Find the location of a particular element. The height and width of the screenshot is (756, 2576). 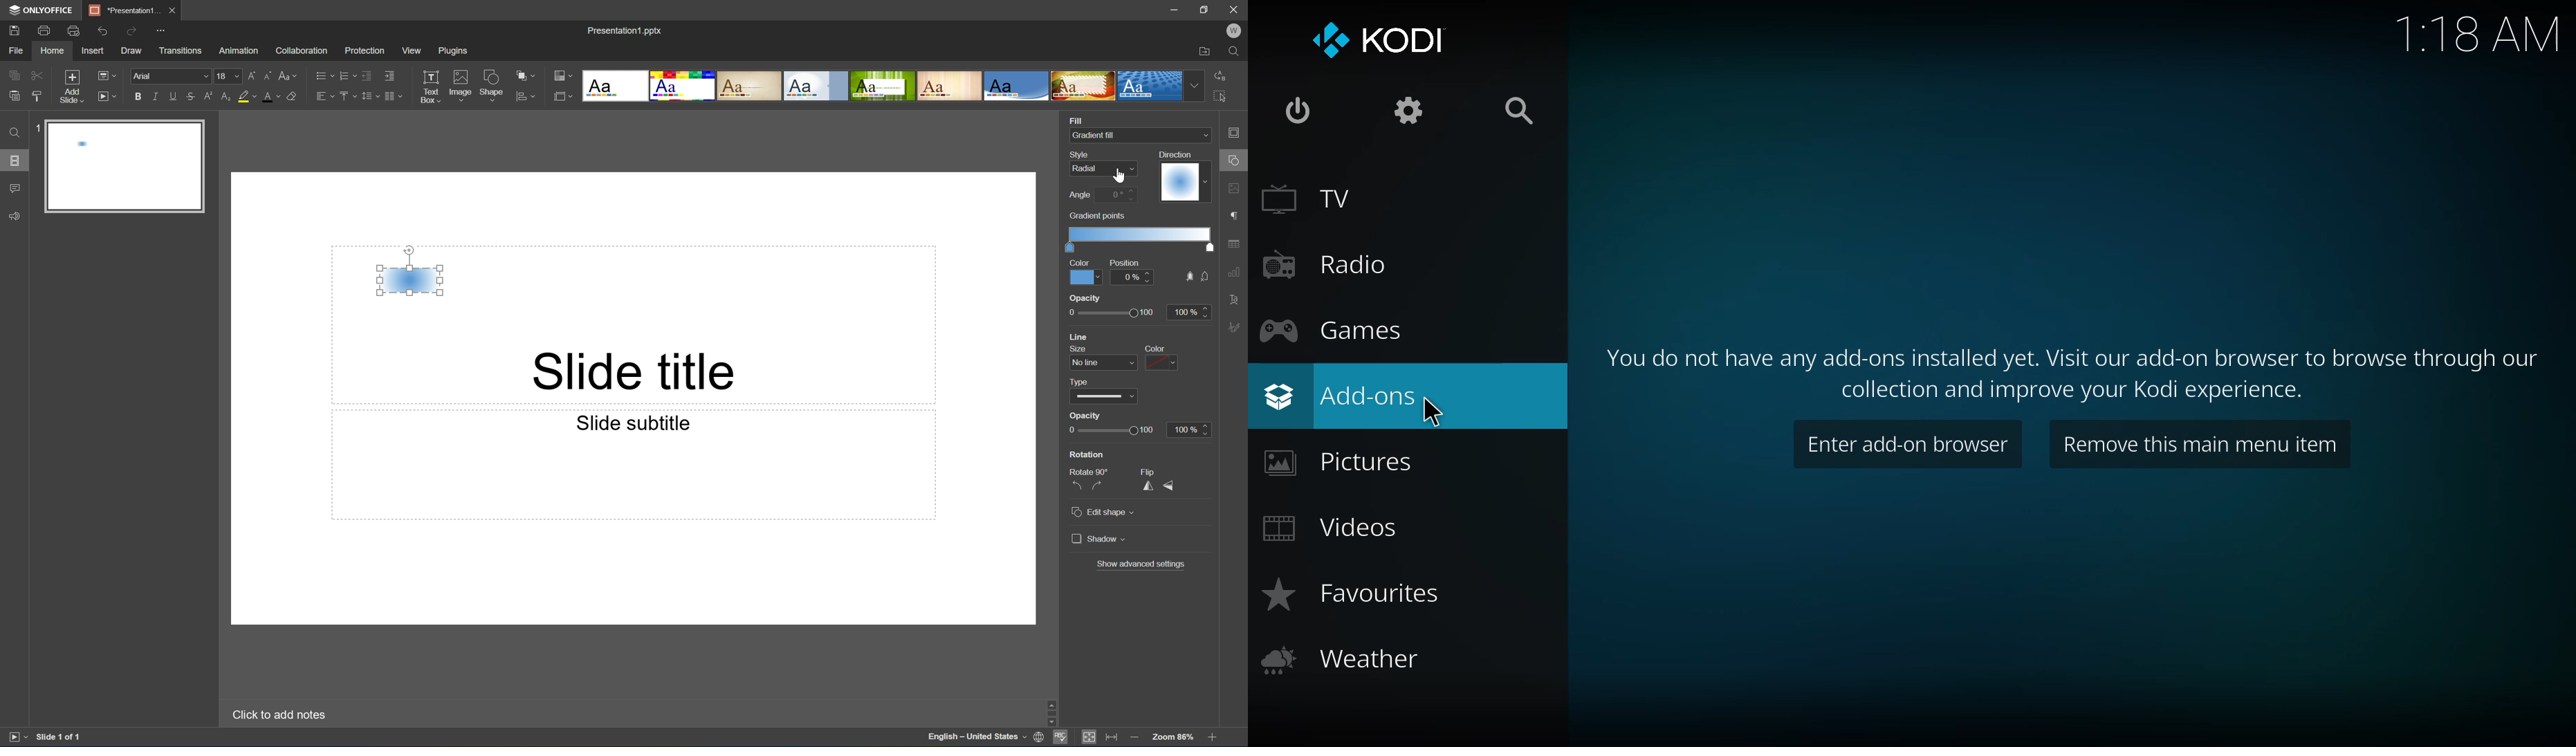

Flip horizontally is located at coordinates (1149, 487).